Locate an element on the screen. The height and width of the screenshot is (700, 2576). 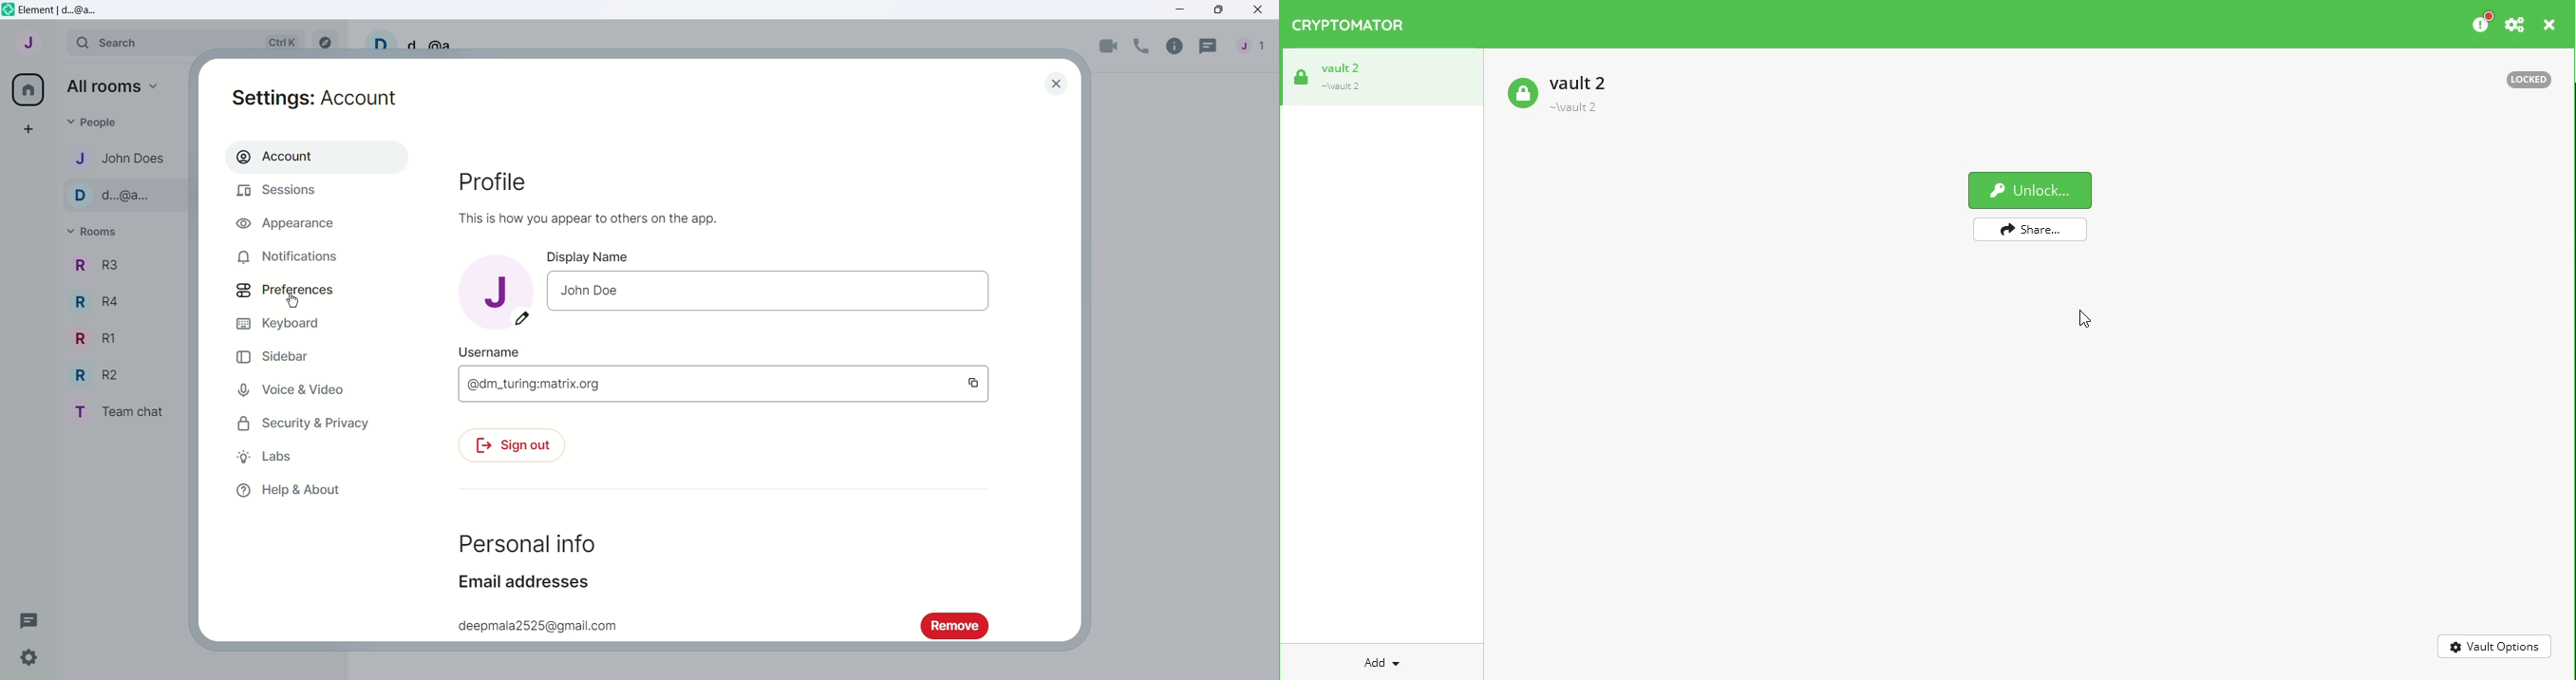
d...@a... - Contact name is located at coordinates (129, 196).